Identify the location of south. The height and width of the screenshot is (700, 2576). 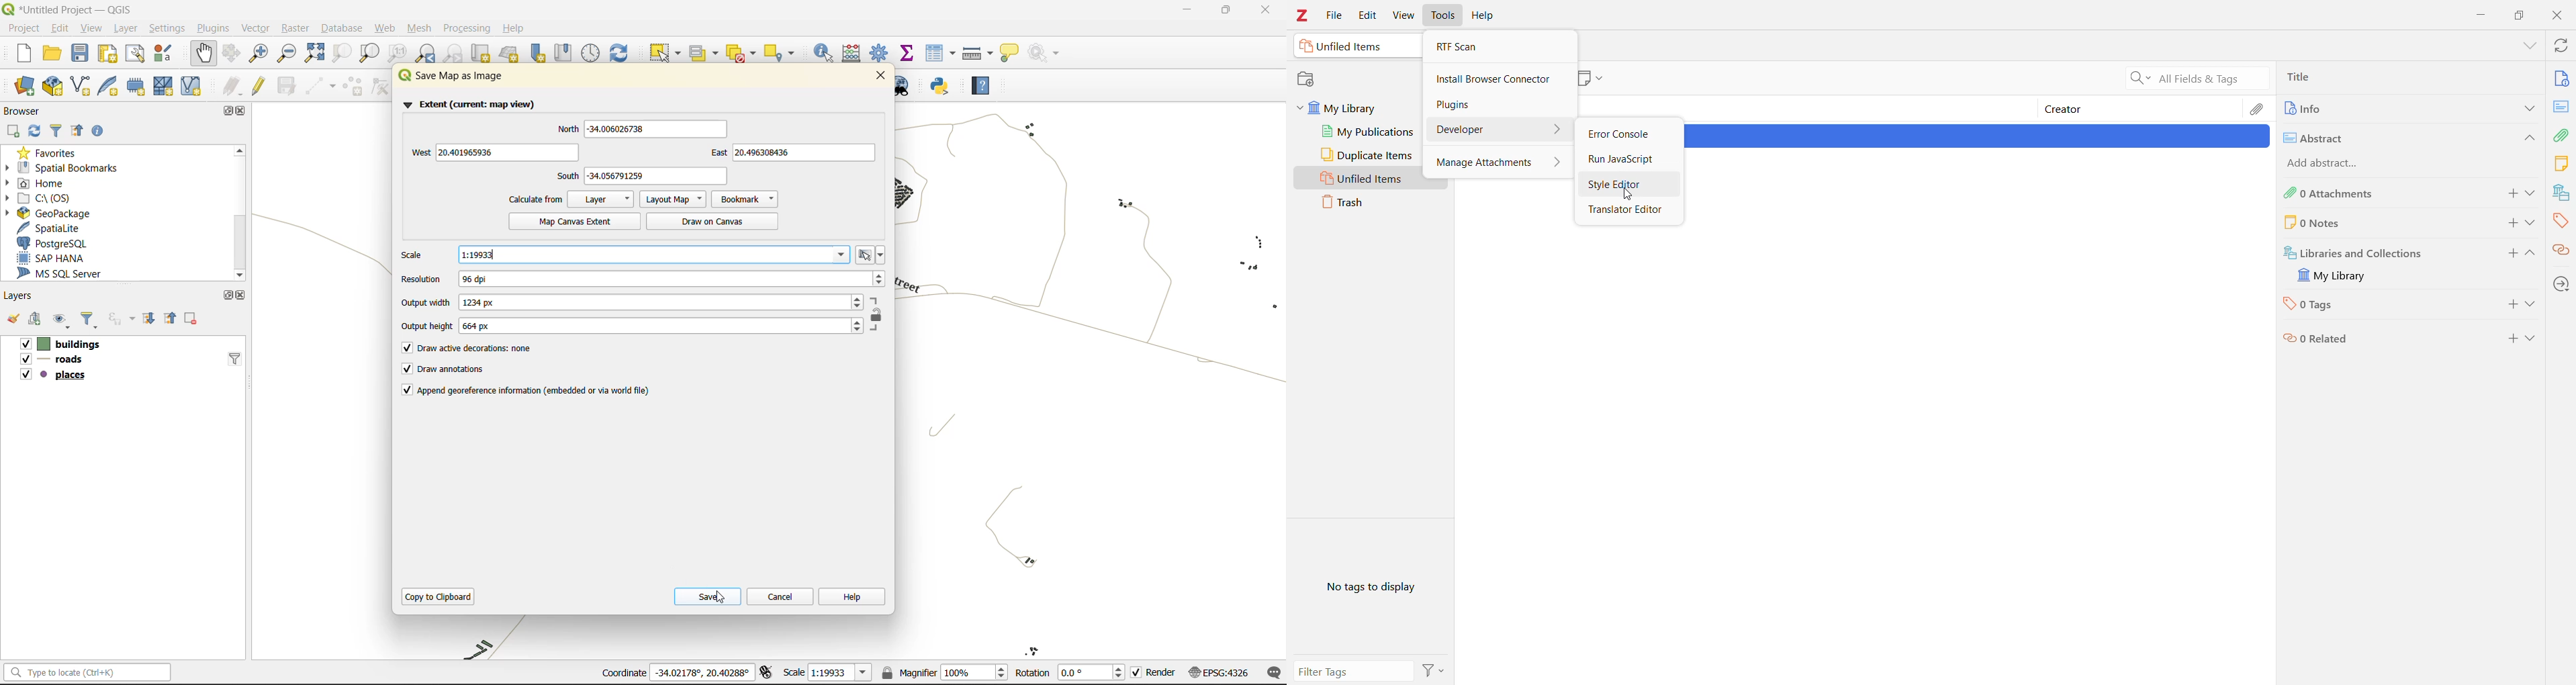
(647, 175).